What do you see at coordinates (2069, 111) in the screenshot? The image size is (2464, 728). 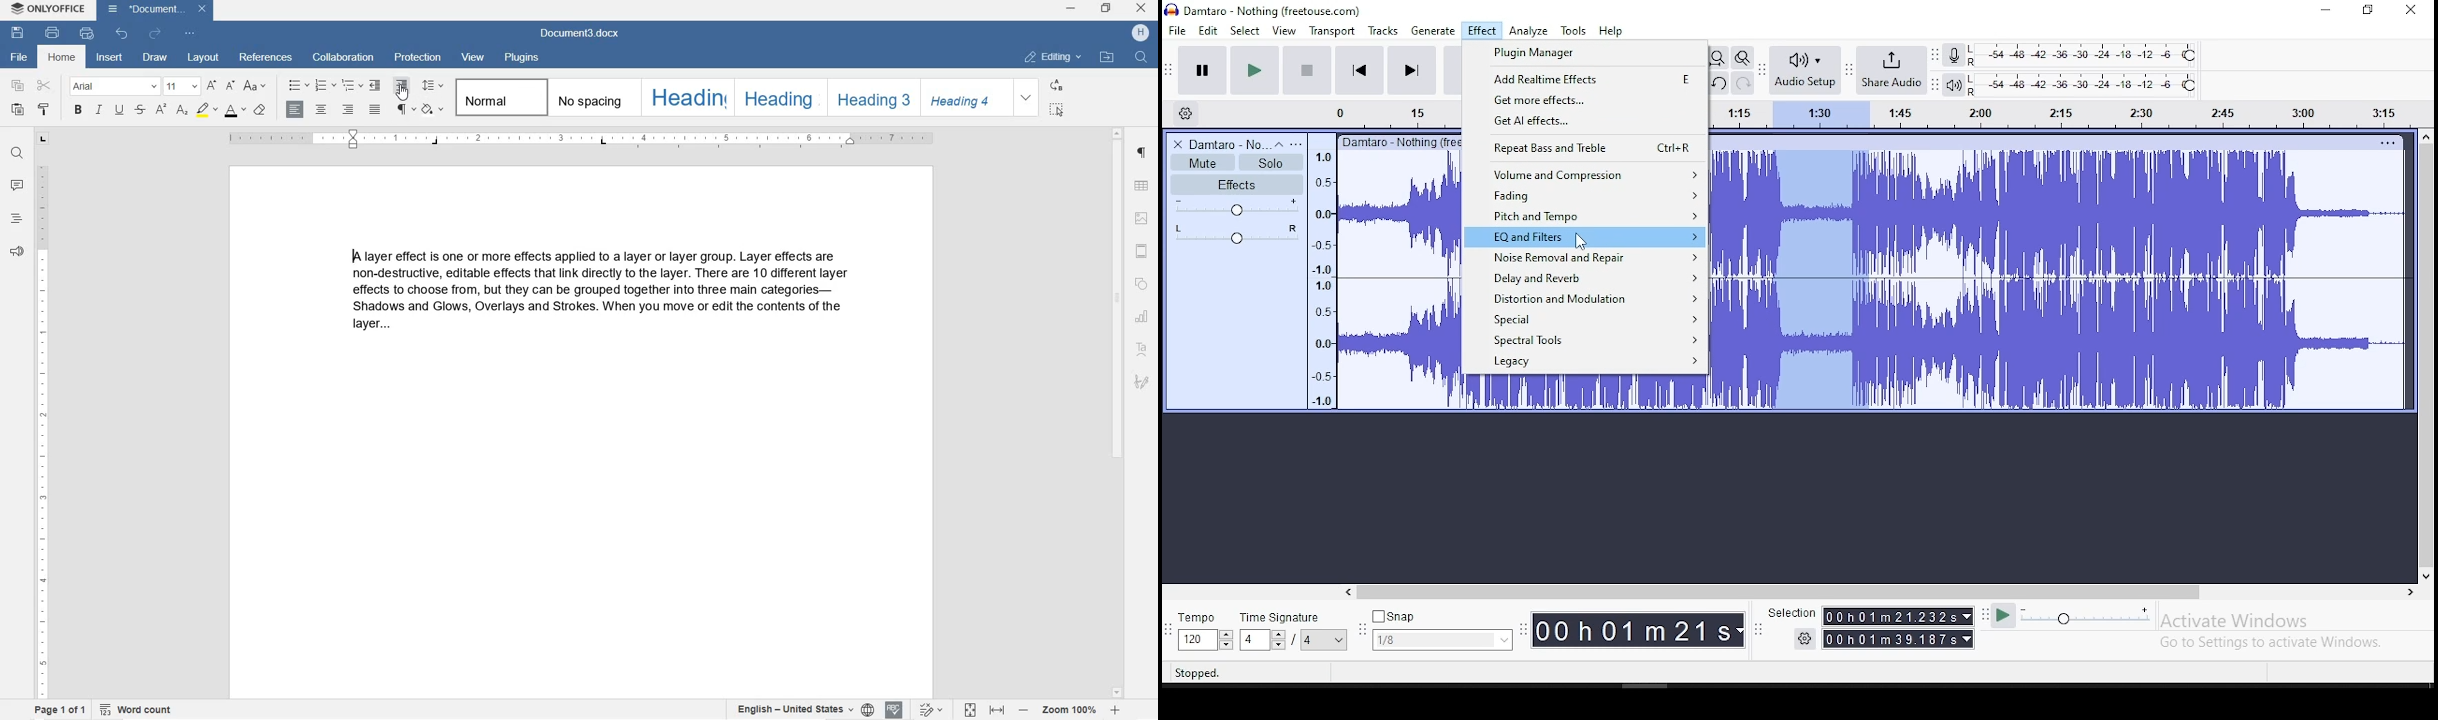 I see `Audio bar` at bounding box center [2069, 111].